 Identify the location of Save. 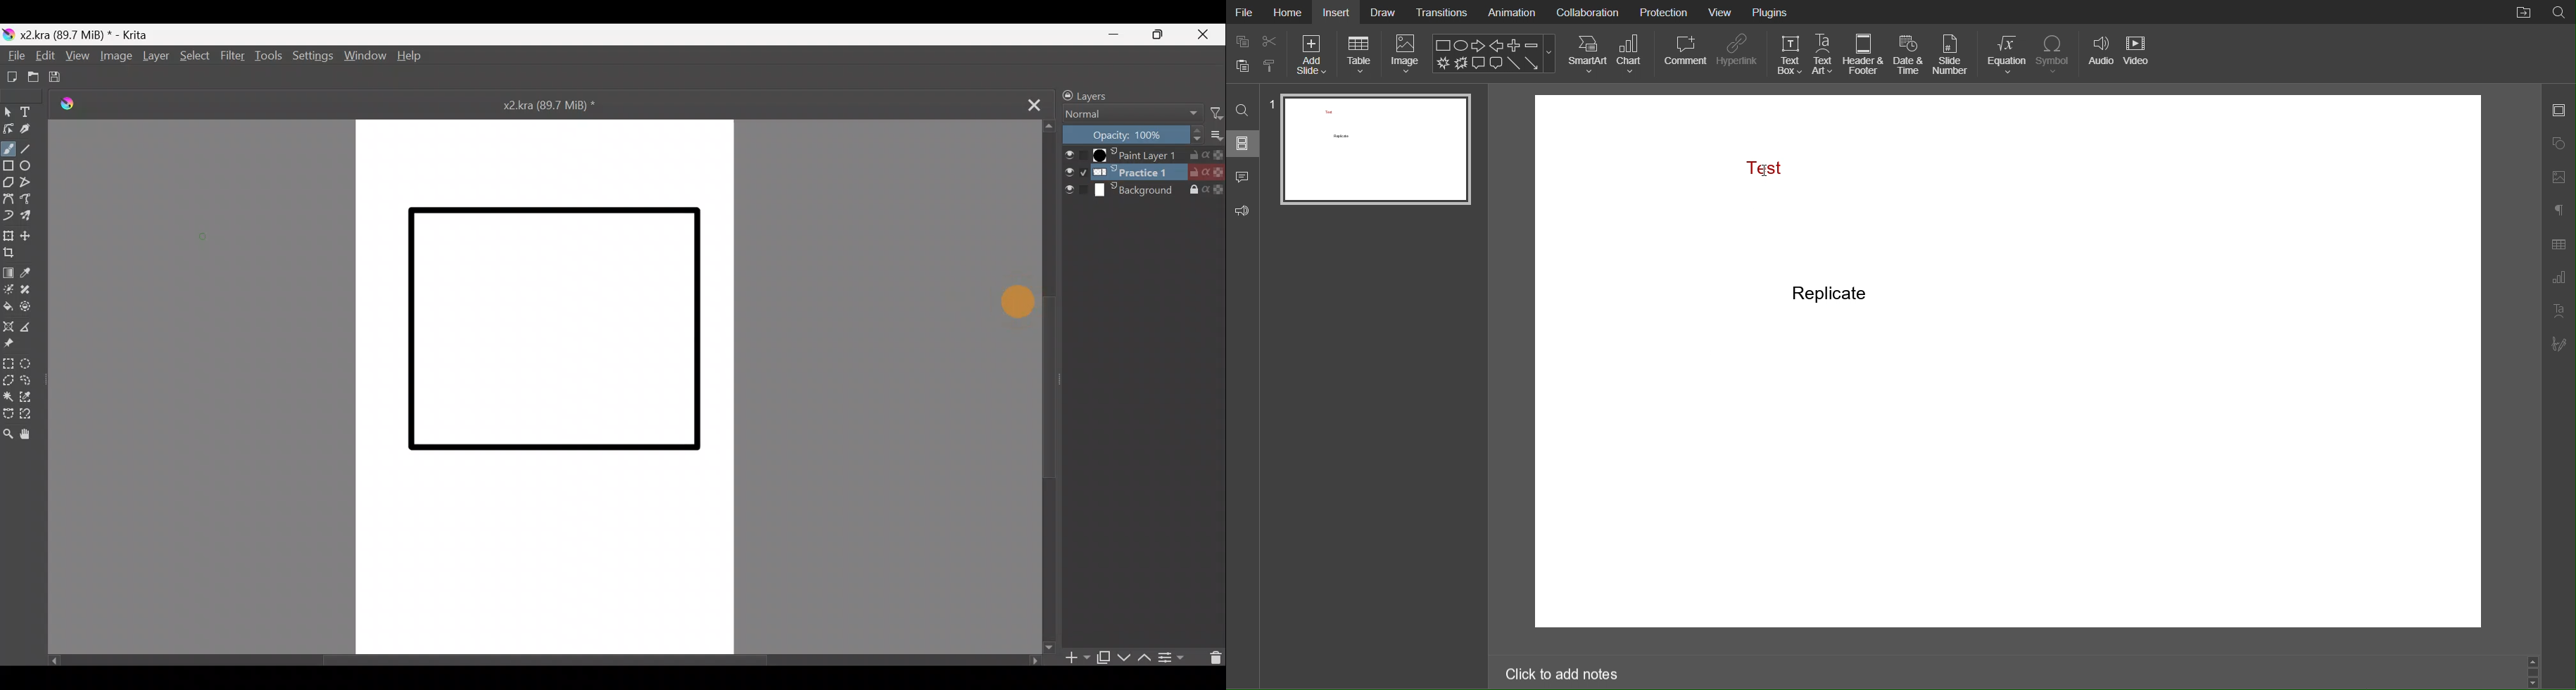
(56, 77).